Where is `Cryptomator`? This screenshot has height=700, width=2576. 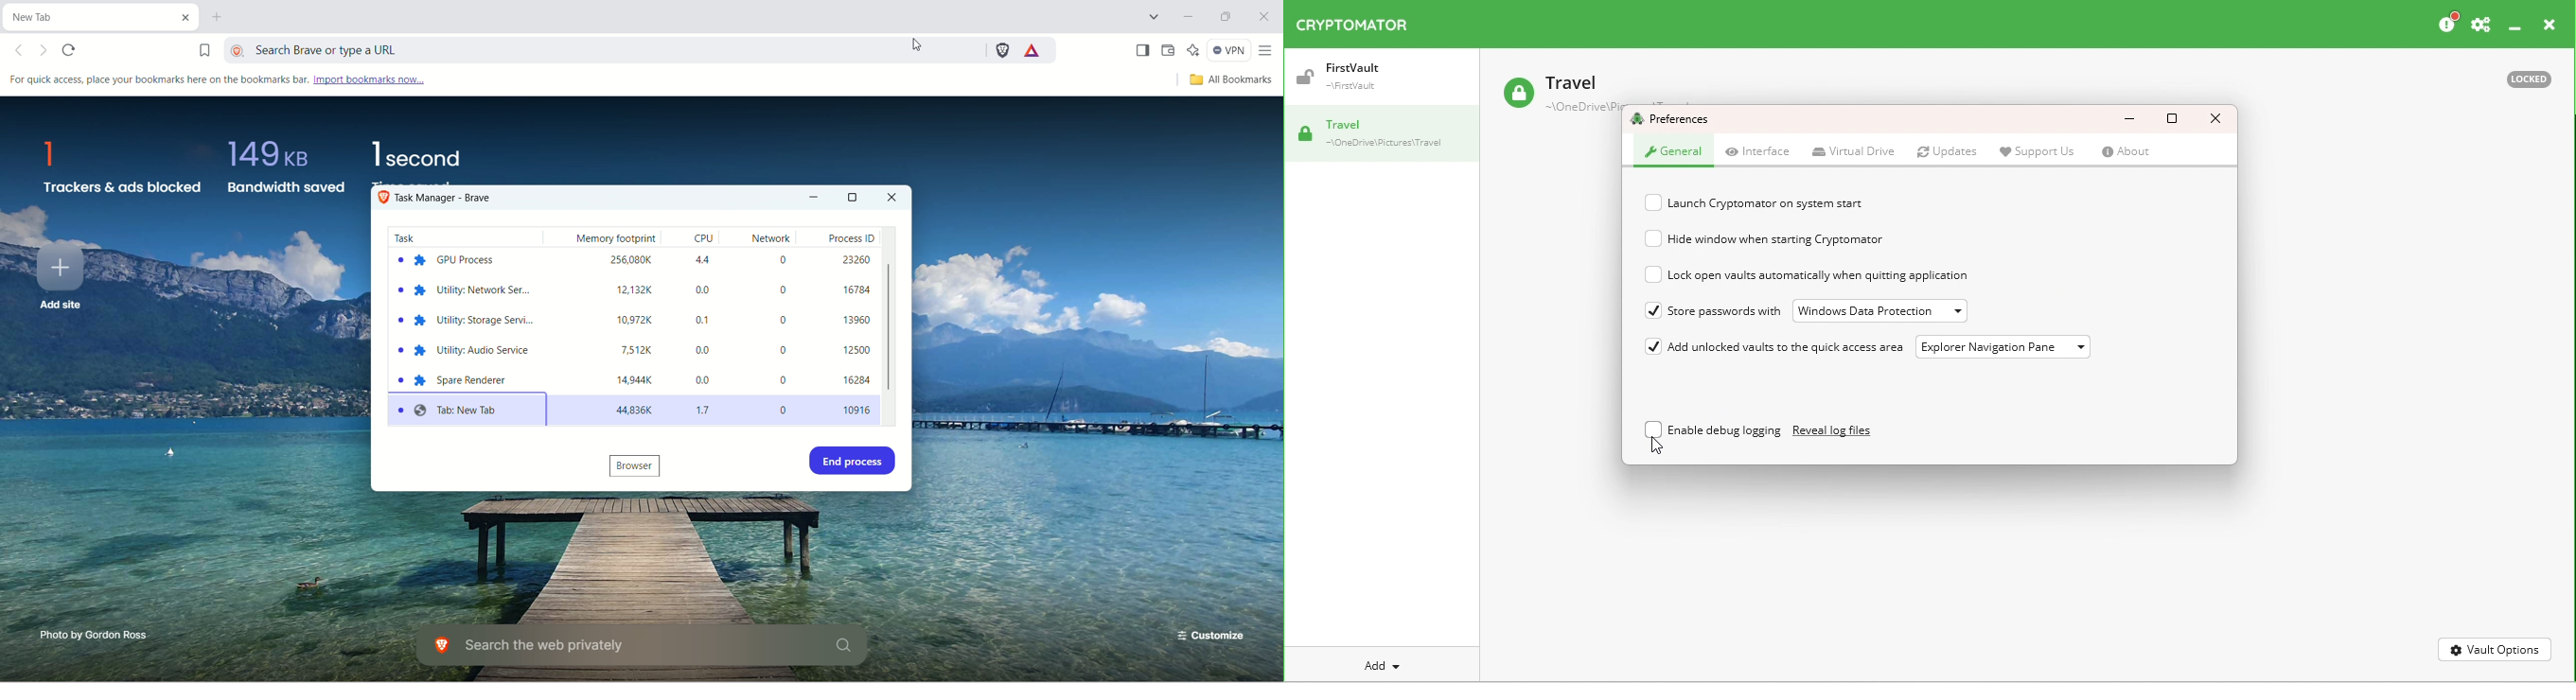 Cryptomator is located at coordinates (1359, 25).